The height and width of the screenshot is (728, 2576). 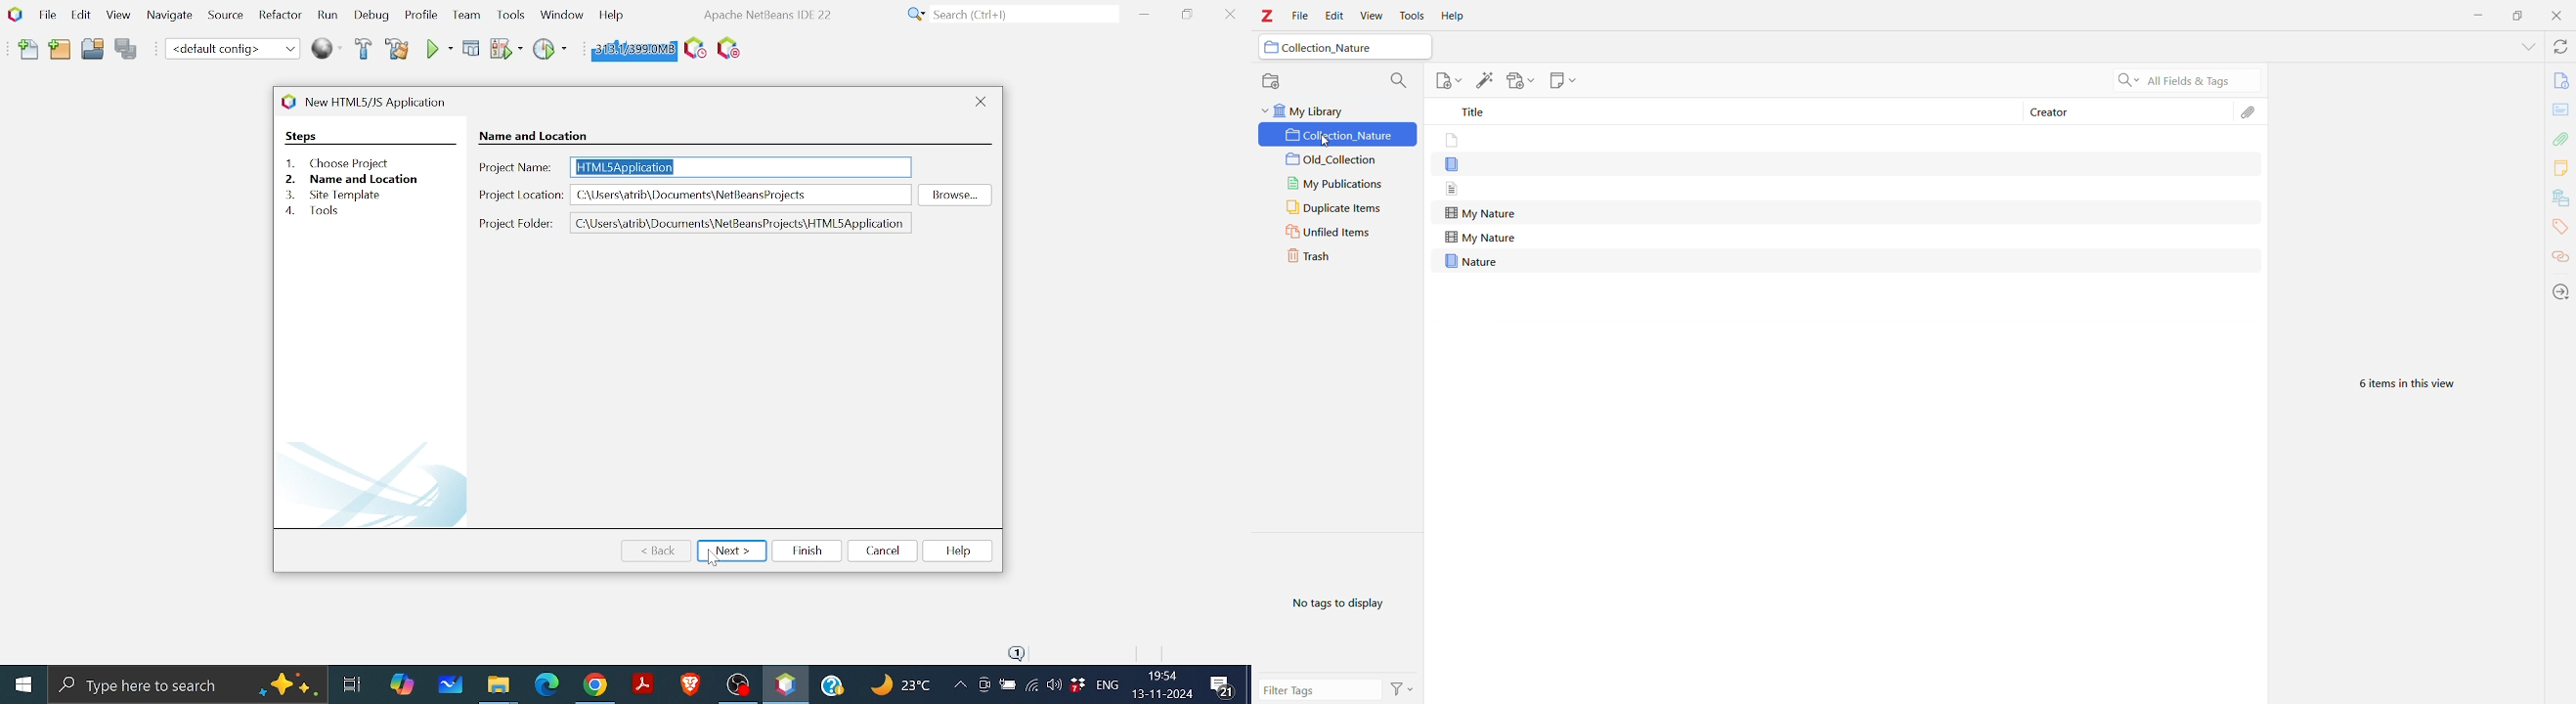 What do you see at coordinates (1338, 135) in the screenshot?
I see `Collection_Nature` at bounding box center [1338, 135].